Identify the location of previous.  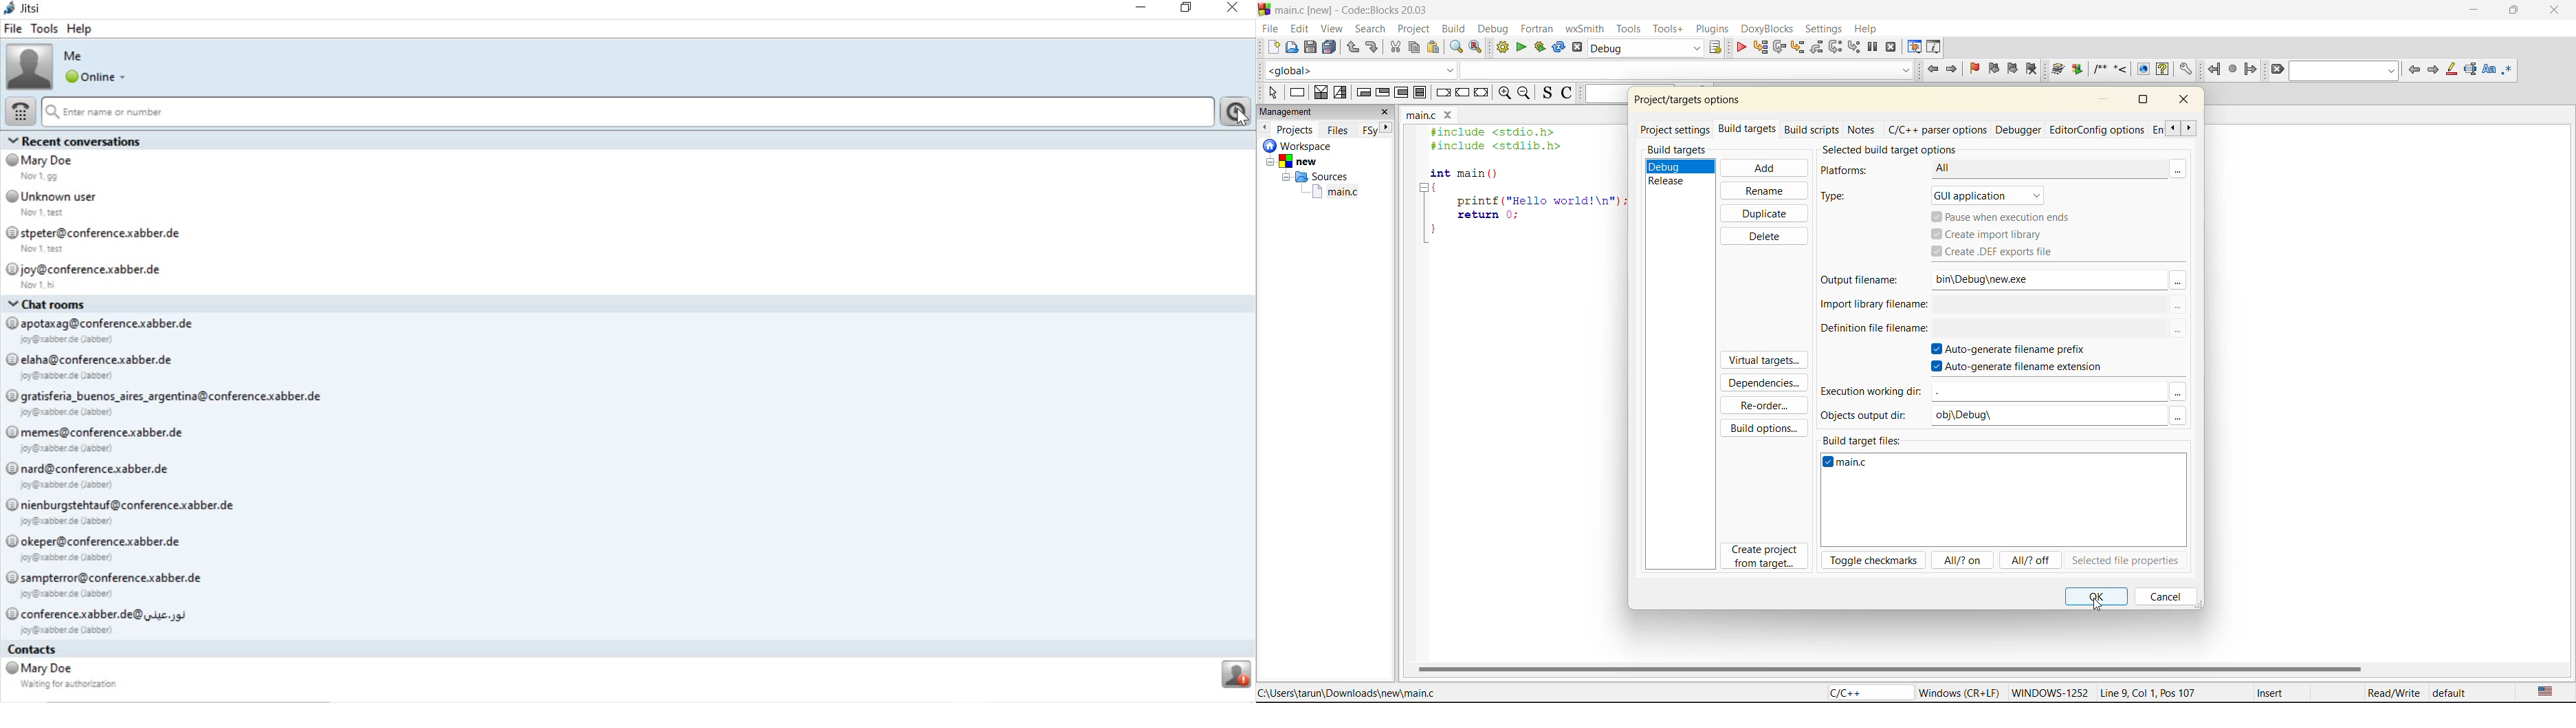
(2414, 71).